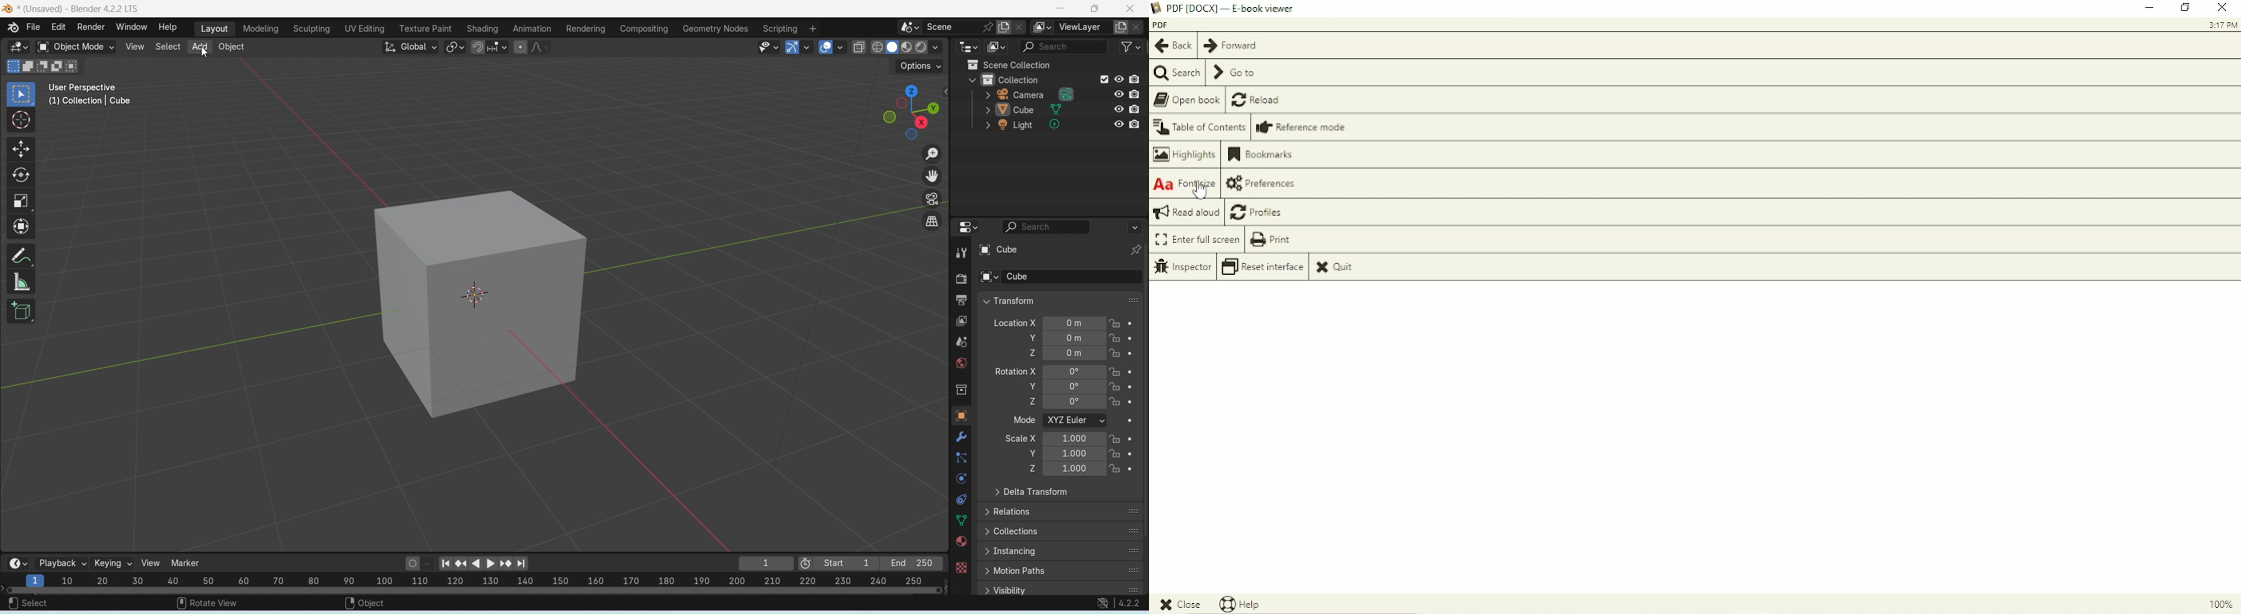 This screenshot has width=2268, height=616. Describe the element at coordinates (206, 55) in the screenshot. I see `cursor` at that location.